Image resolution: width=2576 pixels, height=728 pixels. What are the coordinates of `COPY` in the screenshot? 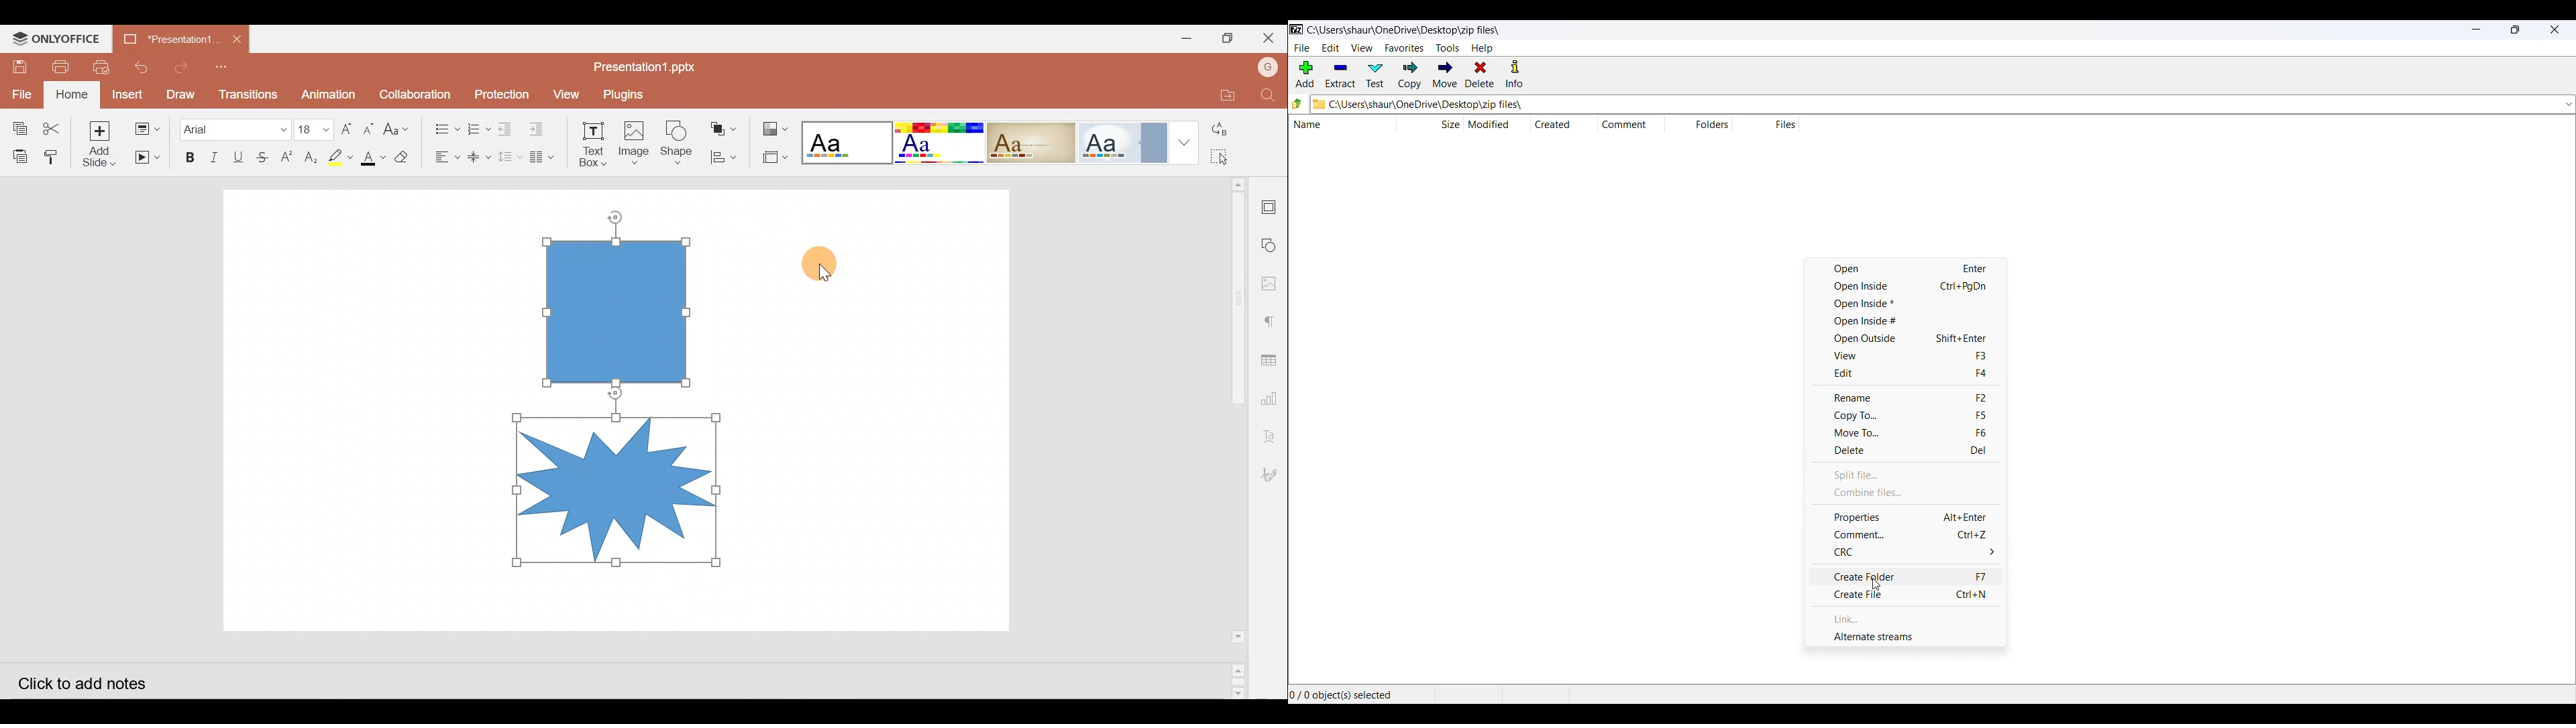 It's located at (1410, 76).